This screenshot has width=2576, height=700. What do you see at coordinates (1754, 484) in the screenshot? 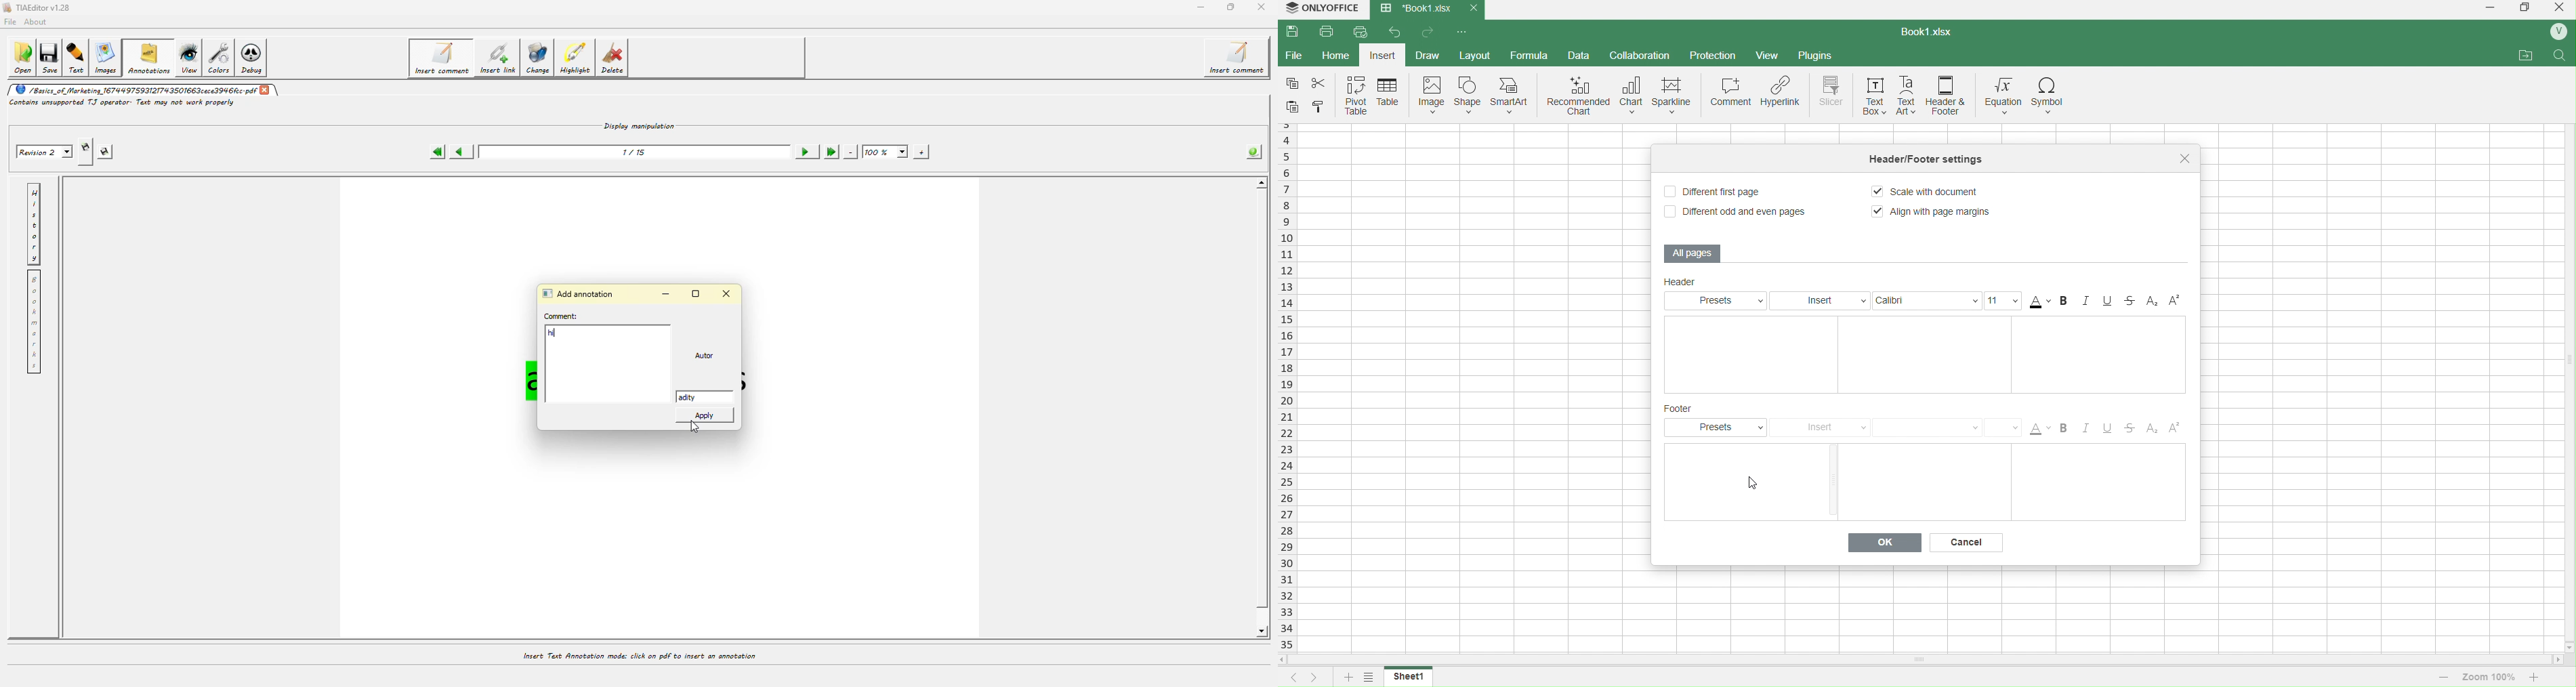
I see `cursor` at bounding box center [1754, 484].